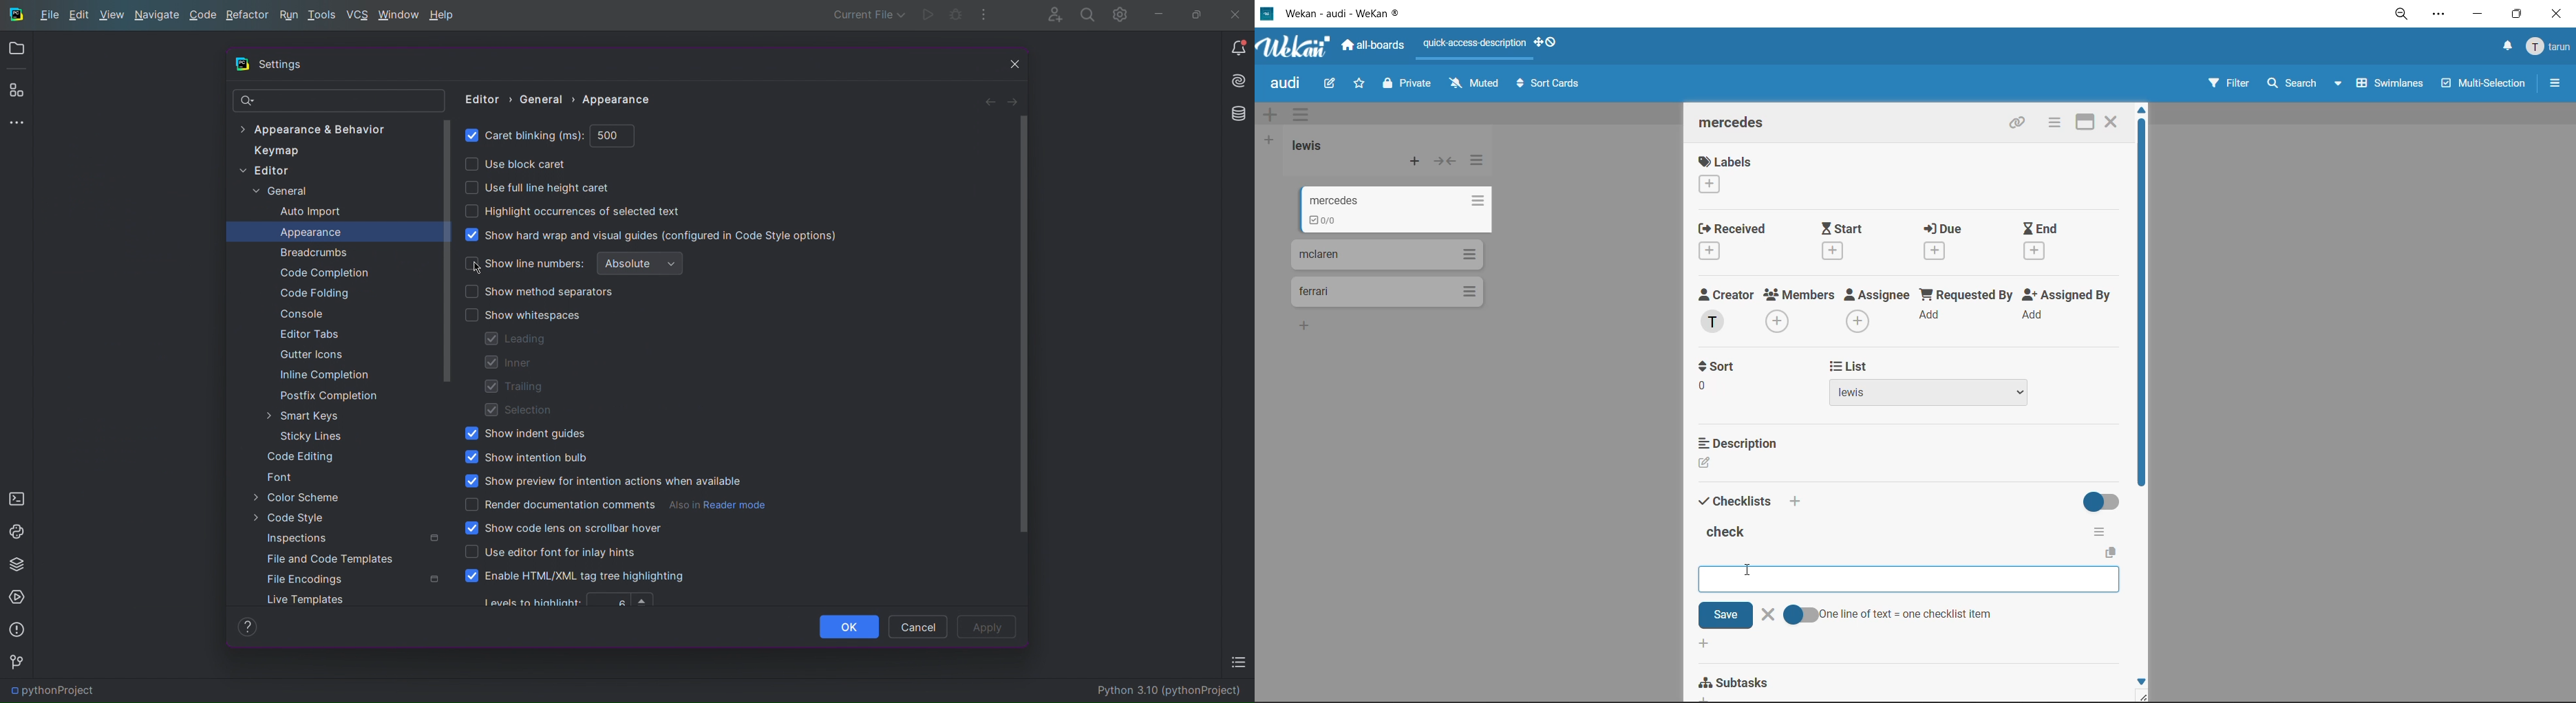 Image resolution: width=2576 pixels, height=728 pixels. I want to click on swimlanes, so click(2392, 85).